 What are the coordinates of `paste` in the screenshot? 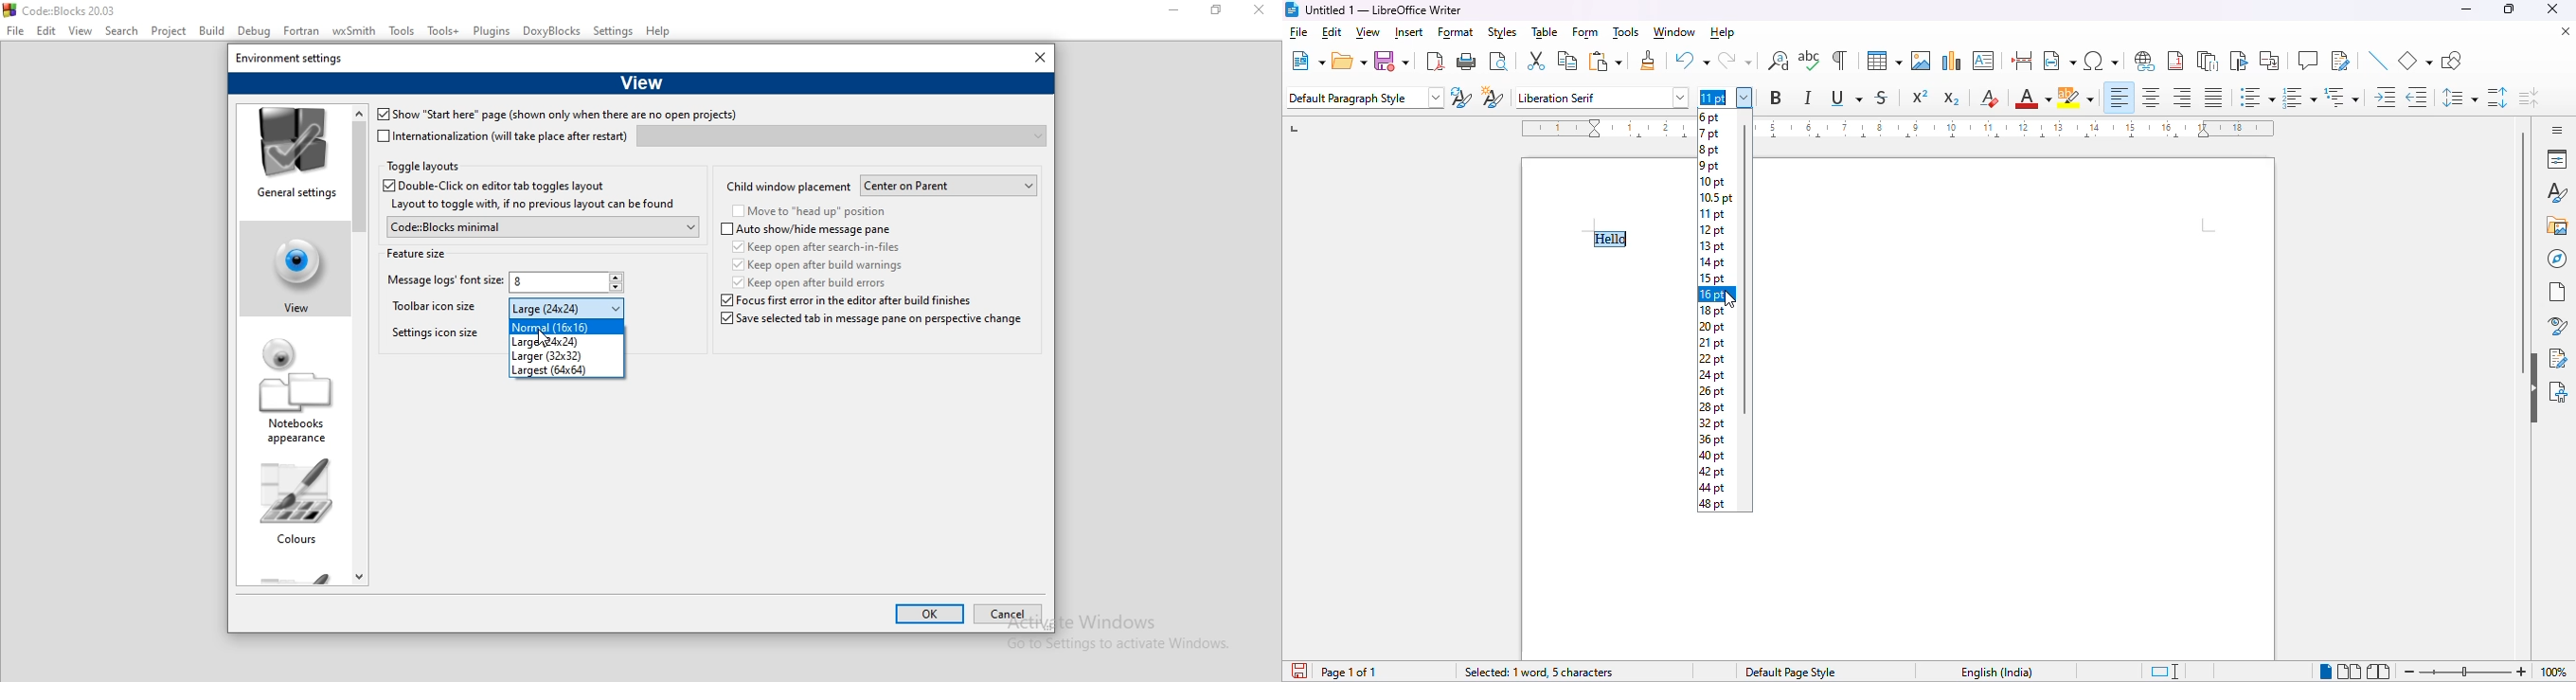 It's located at (1606, 61).